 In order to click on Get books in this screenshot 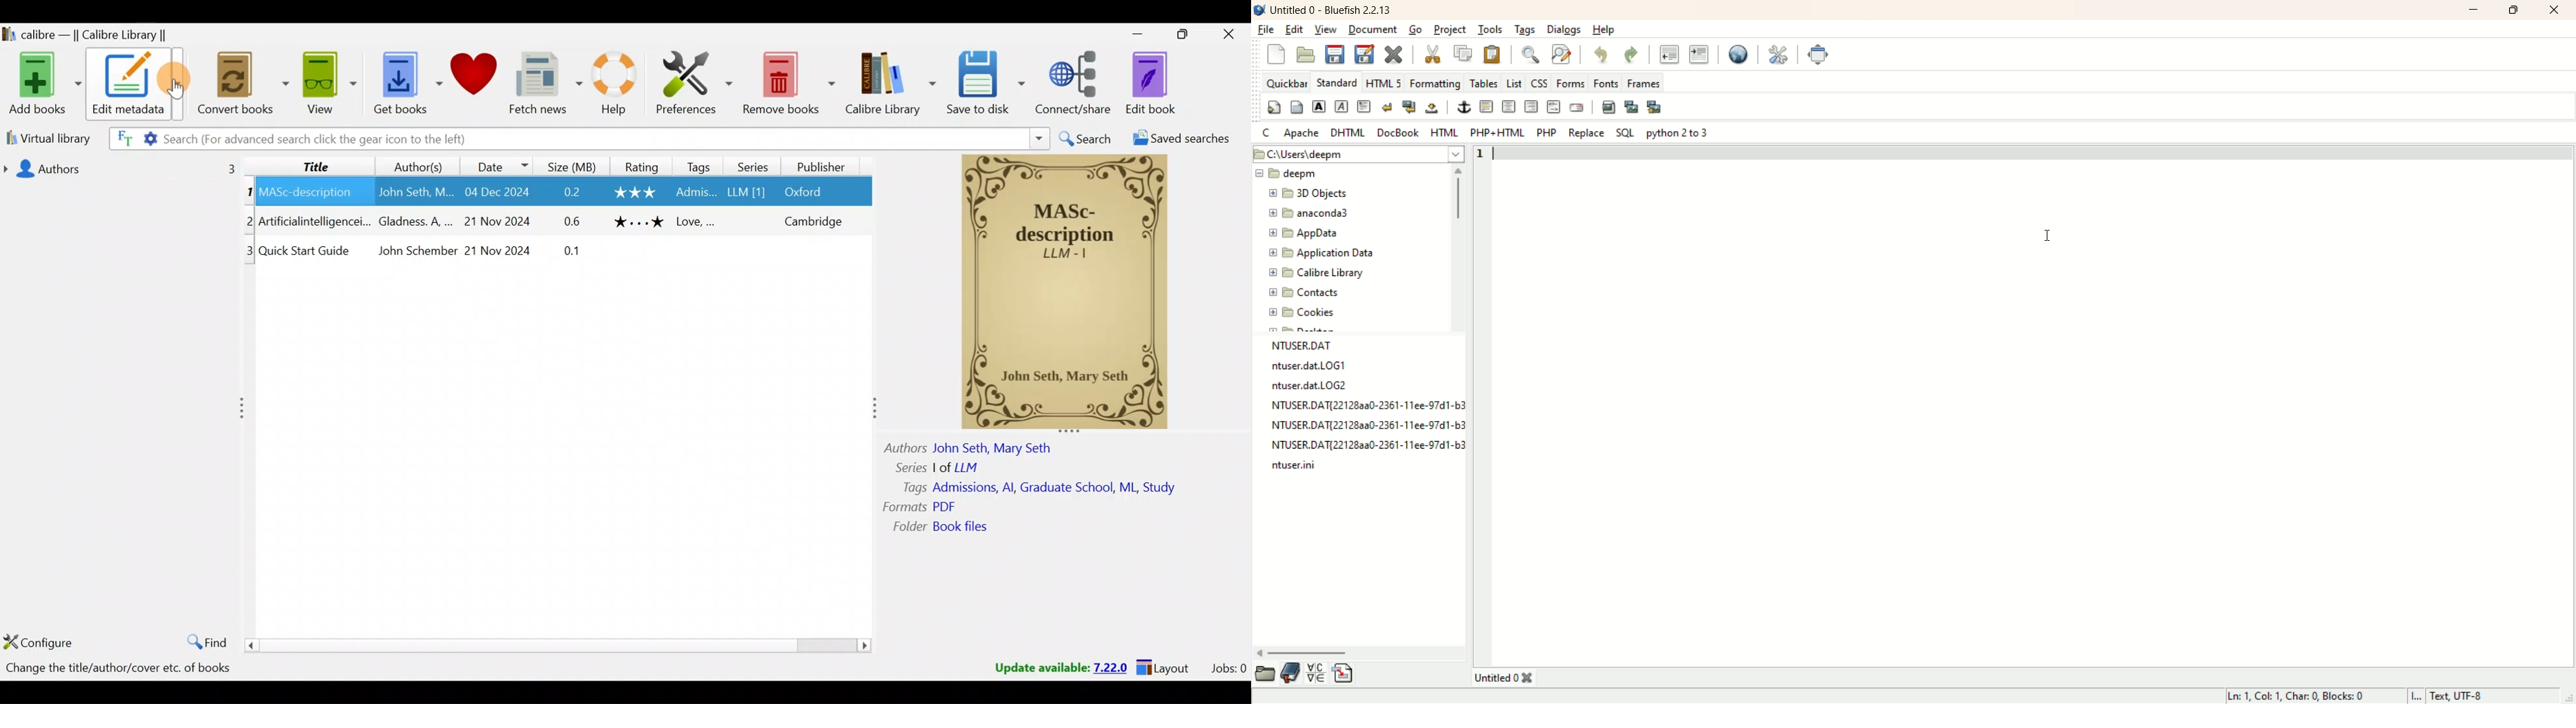, I will do `click(407, 86)`.